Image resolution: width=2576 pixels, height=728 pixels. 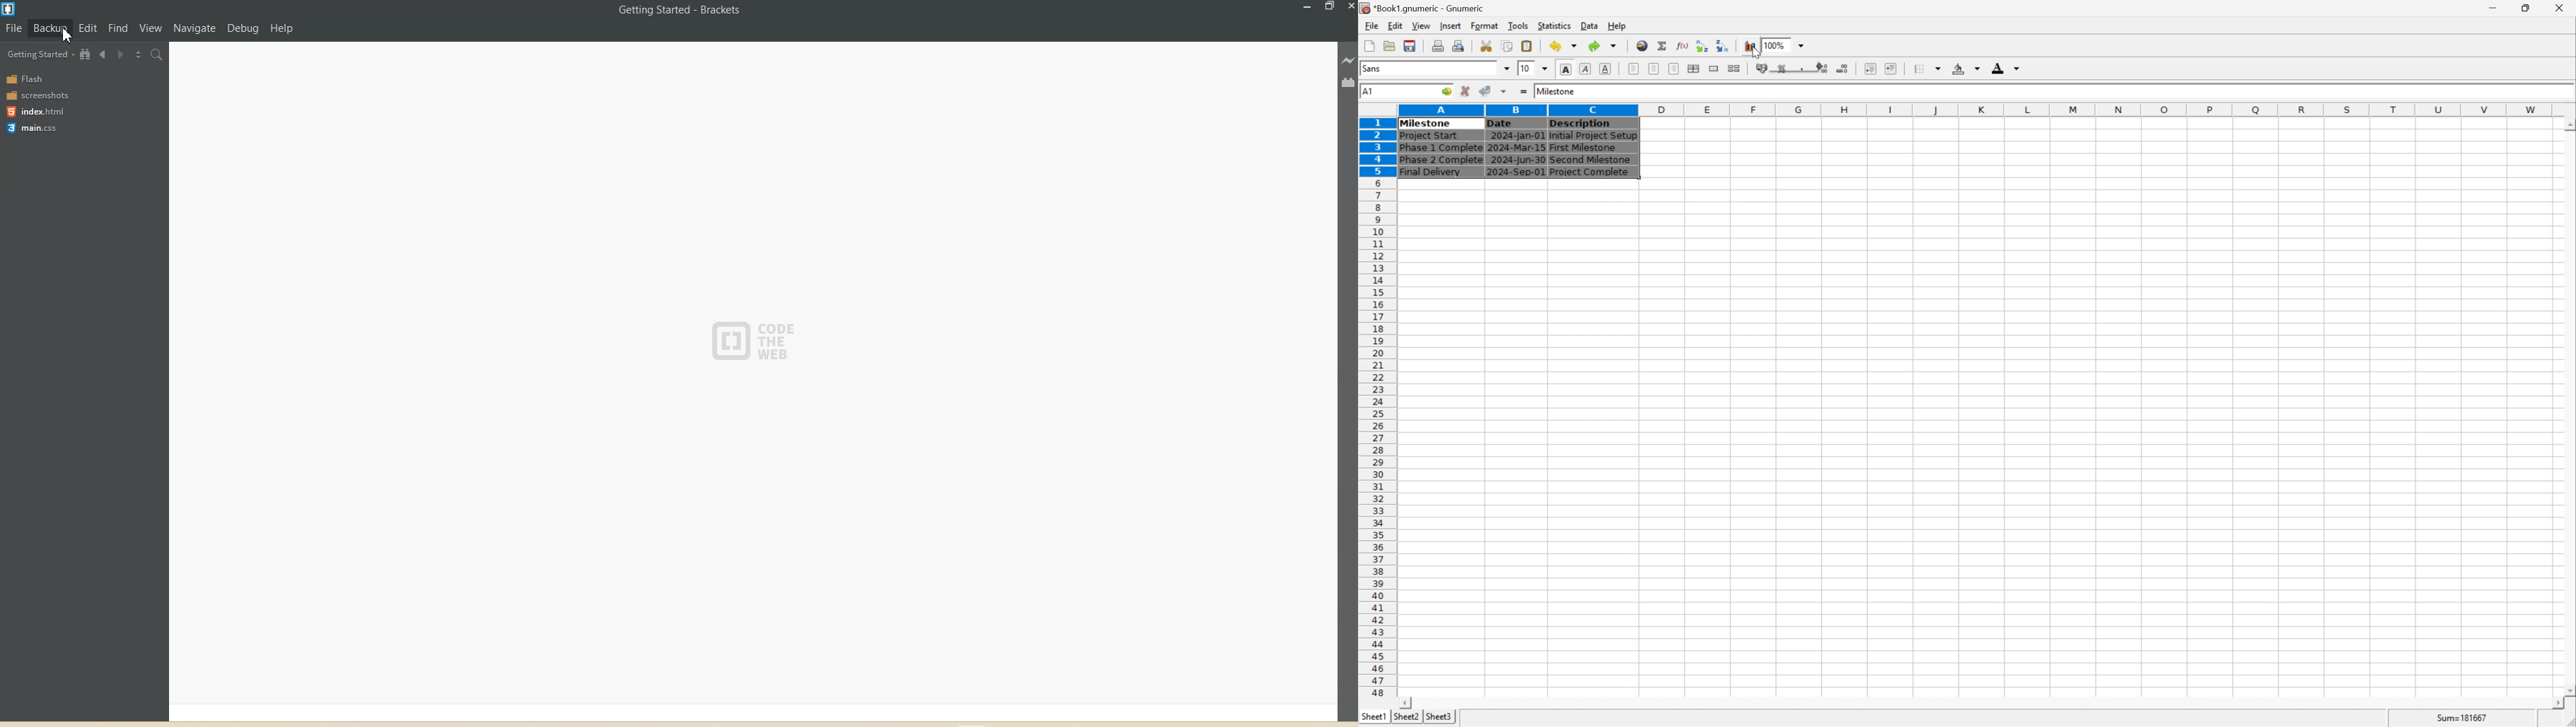 What do you see at coordinates (2006, 68) in the screenshot?
I see `font color` at bounding box center [2006, 68].